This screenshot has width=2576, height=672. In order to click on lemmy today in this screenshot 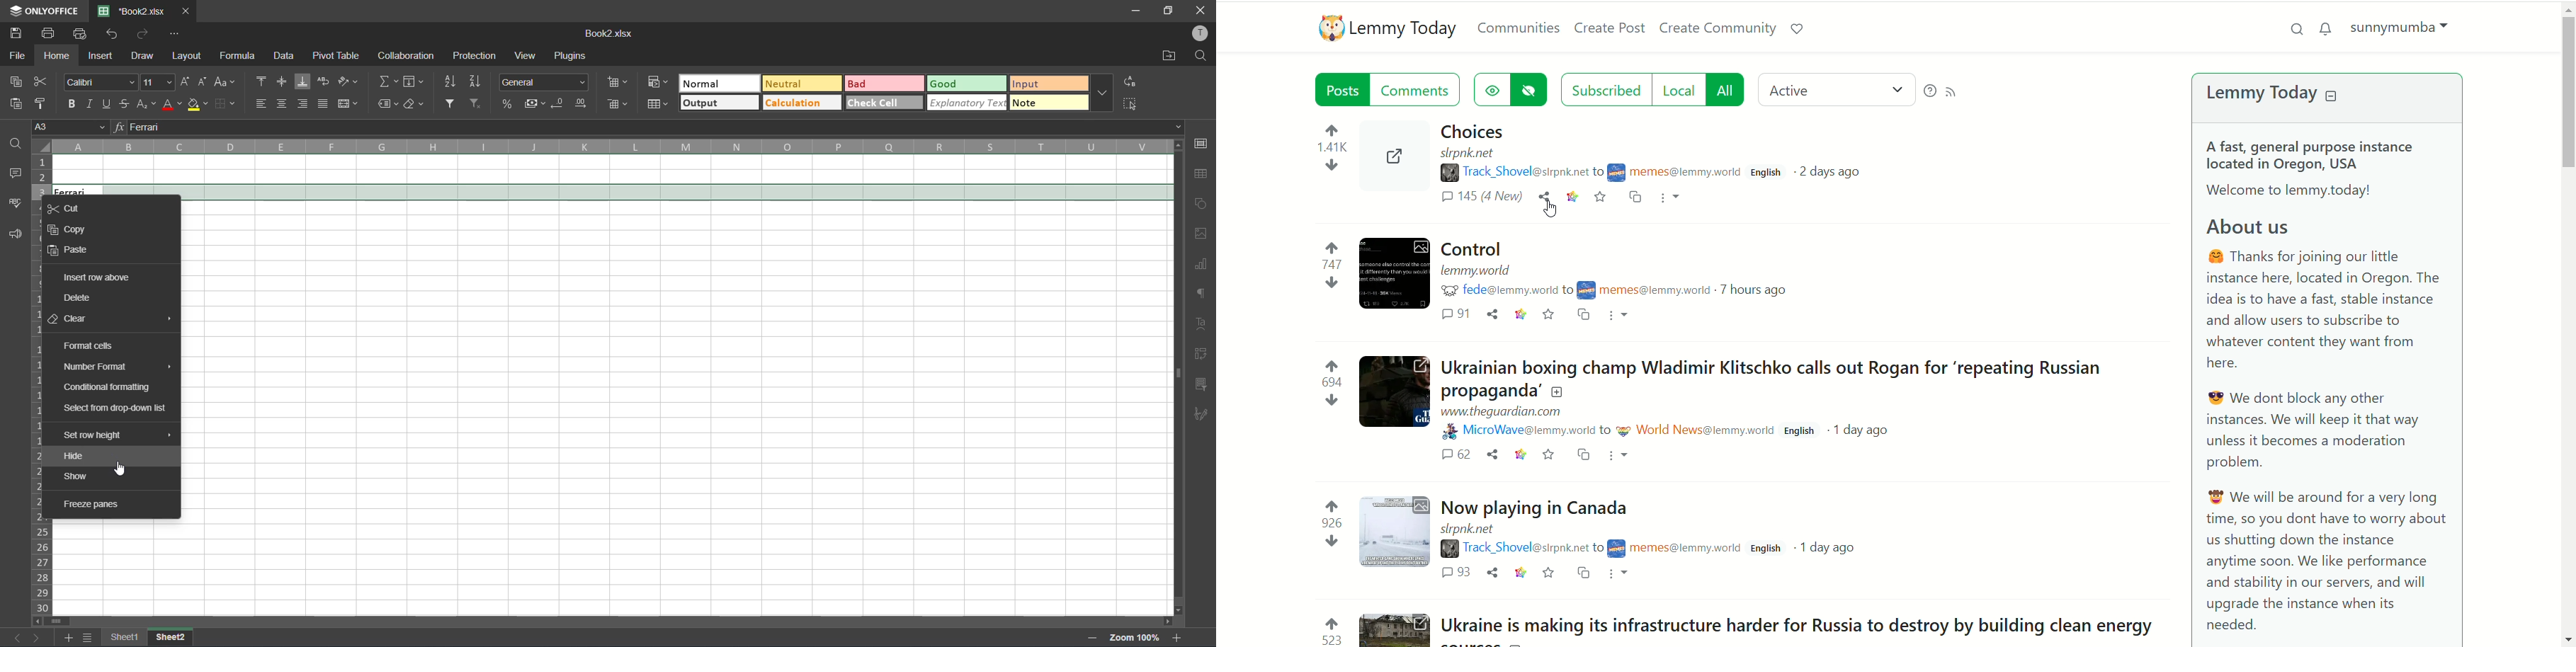, I will do `click(2294, 94)`.